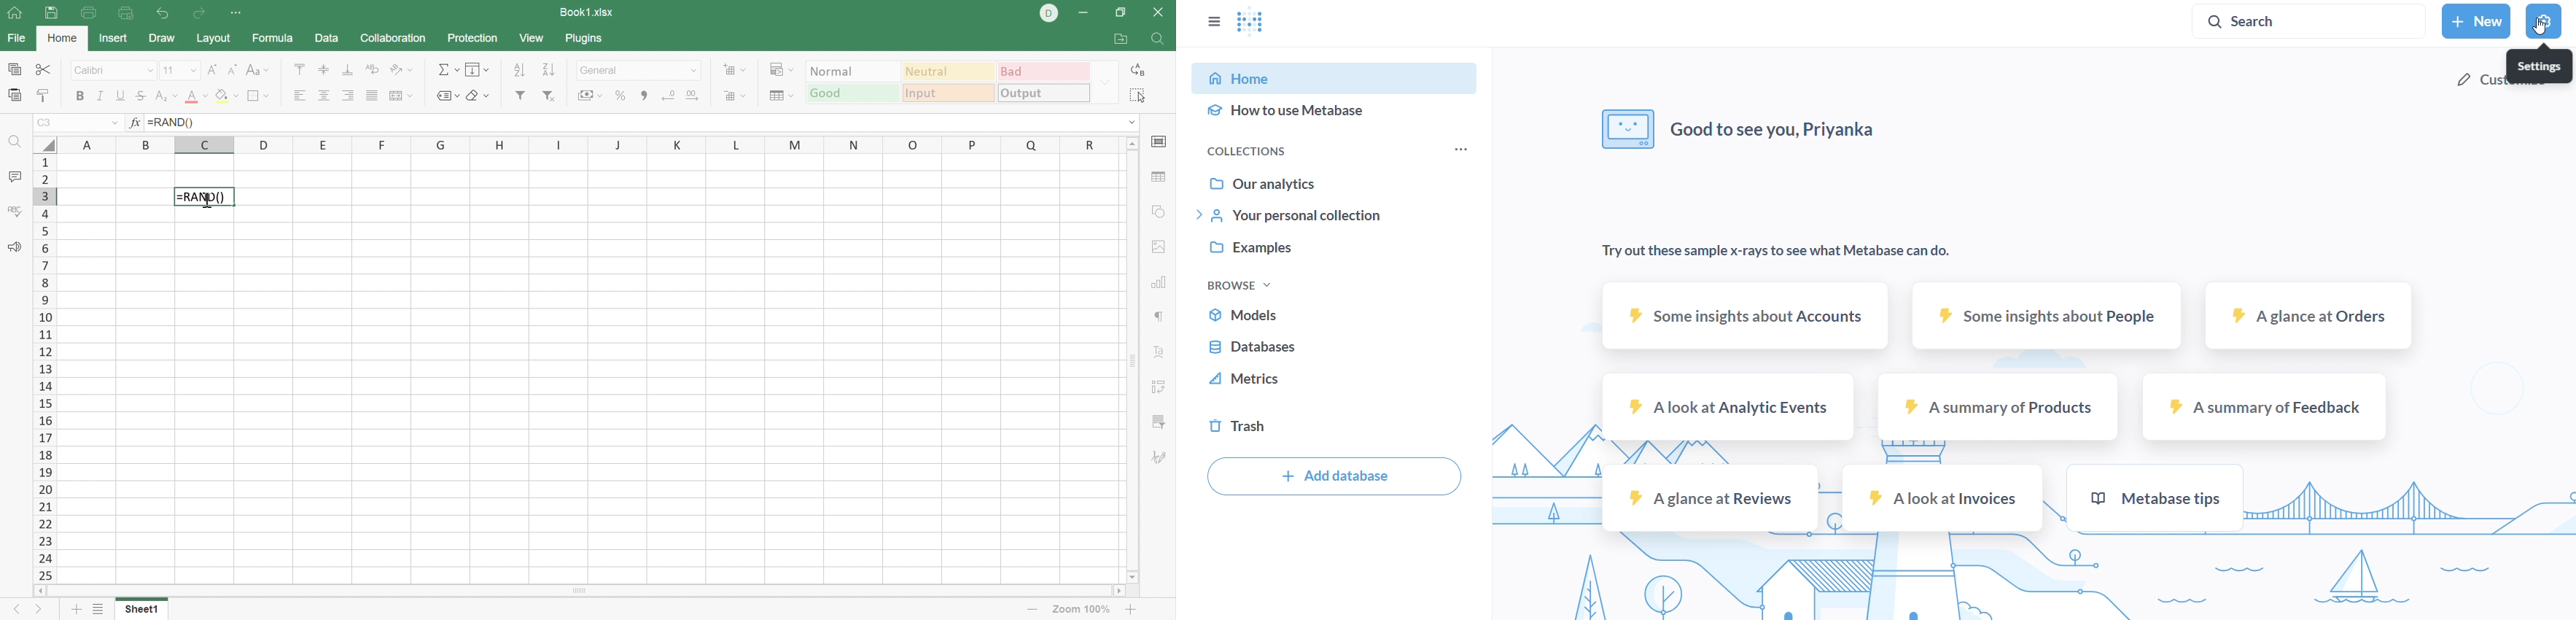 Image resolution: width=2576 pixels, height=644 pixels. I want to click on Text art settings, so click(1158, 351).